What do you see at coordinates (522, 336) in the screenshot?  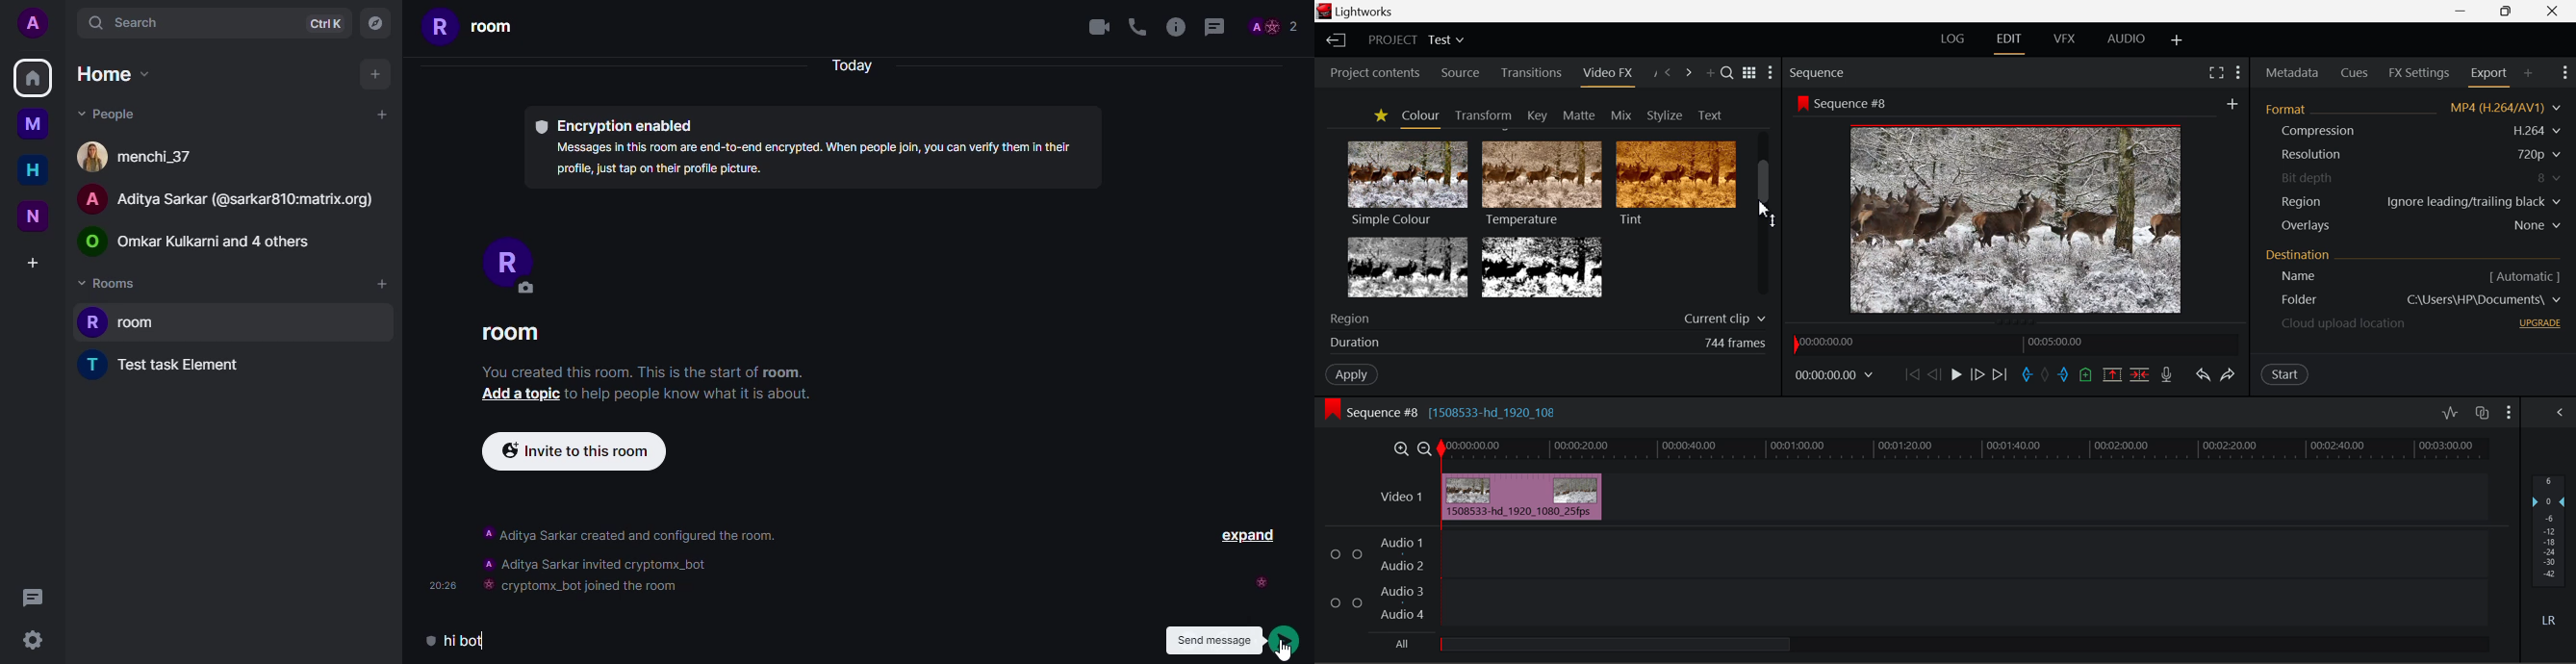 I see `ROOM` at bounding box center [522, 336].